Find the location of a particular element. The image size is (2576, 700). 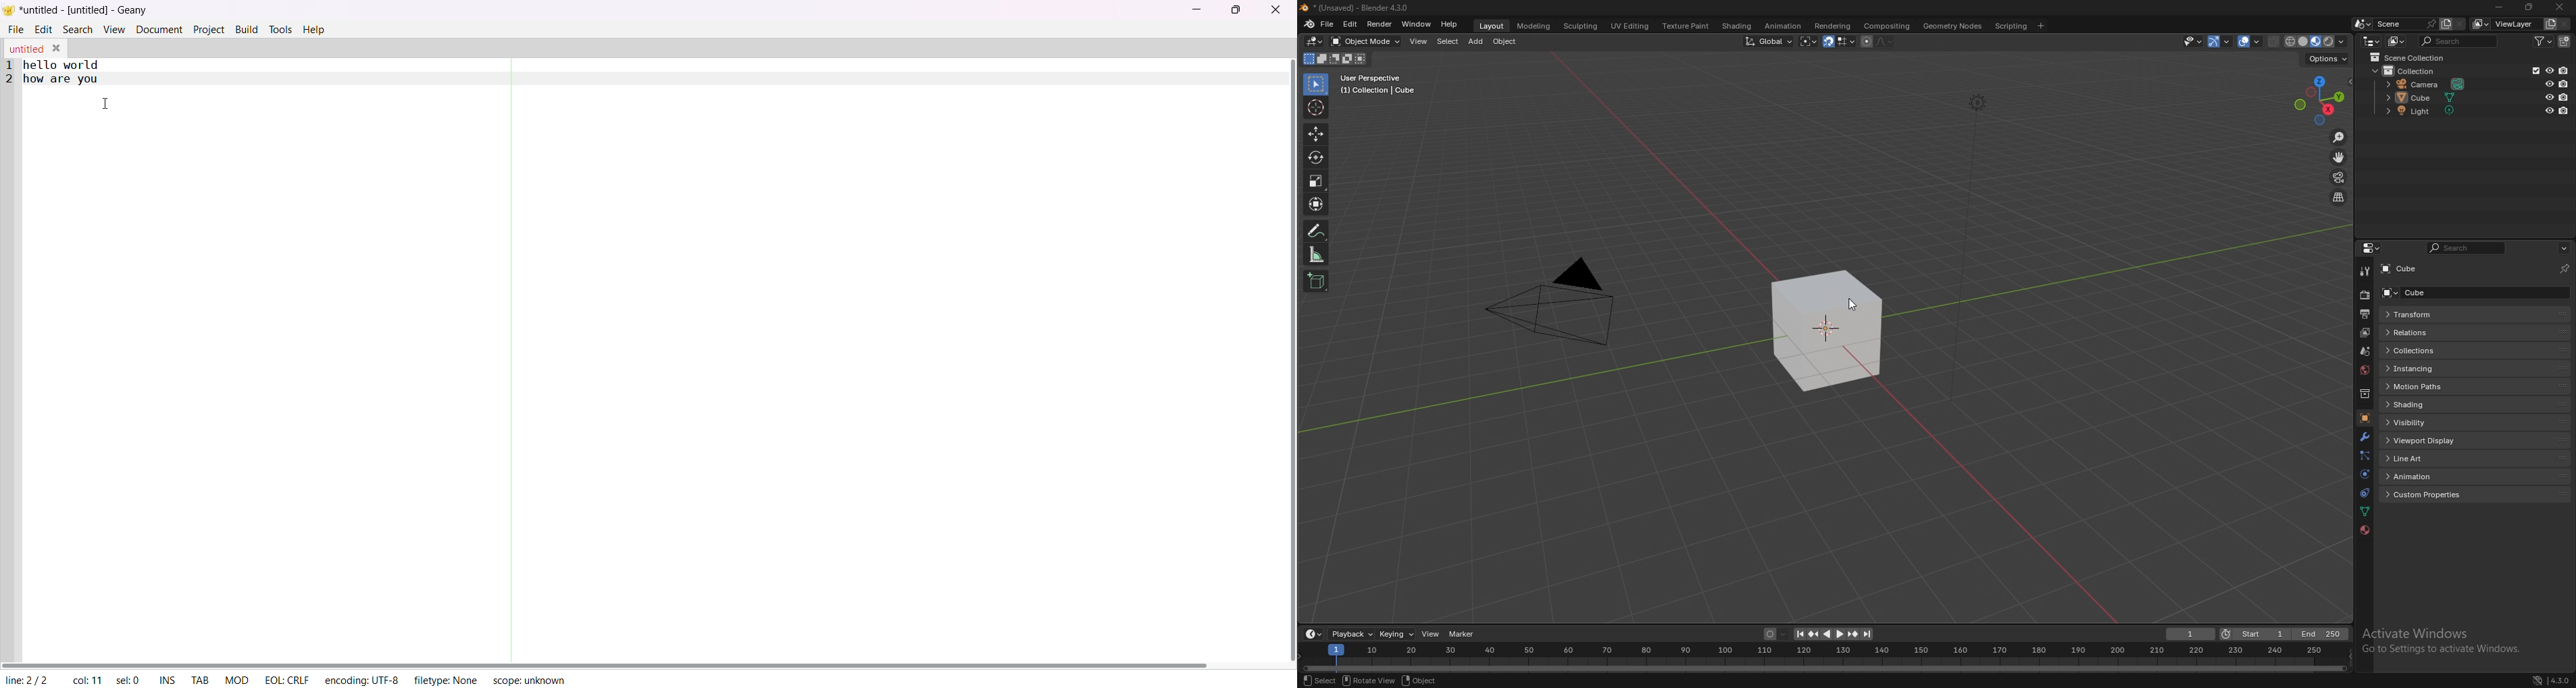

scrulpting is located at coordinates (1582, 26).